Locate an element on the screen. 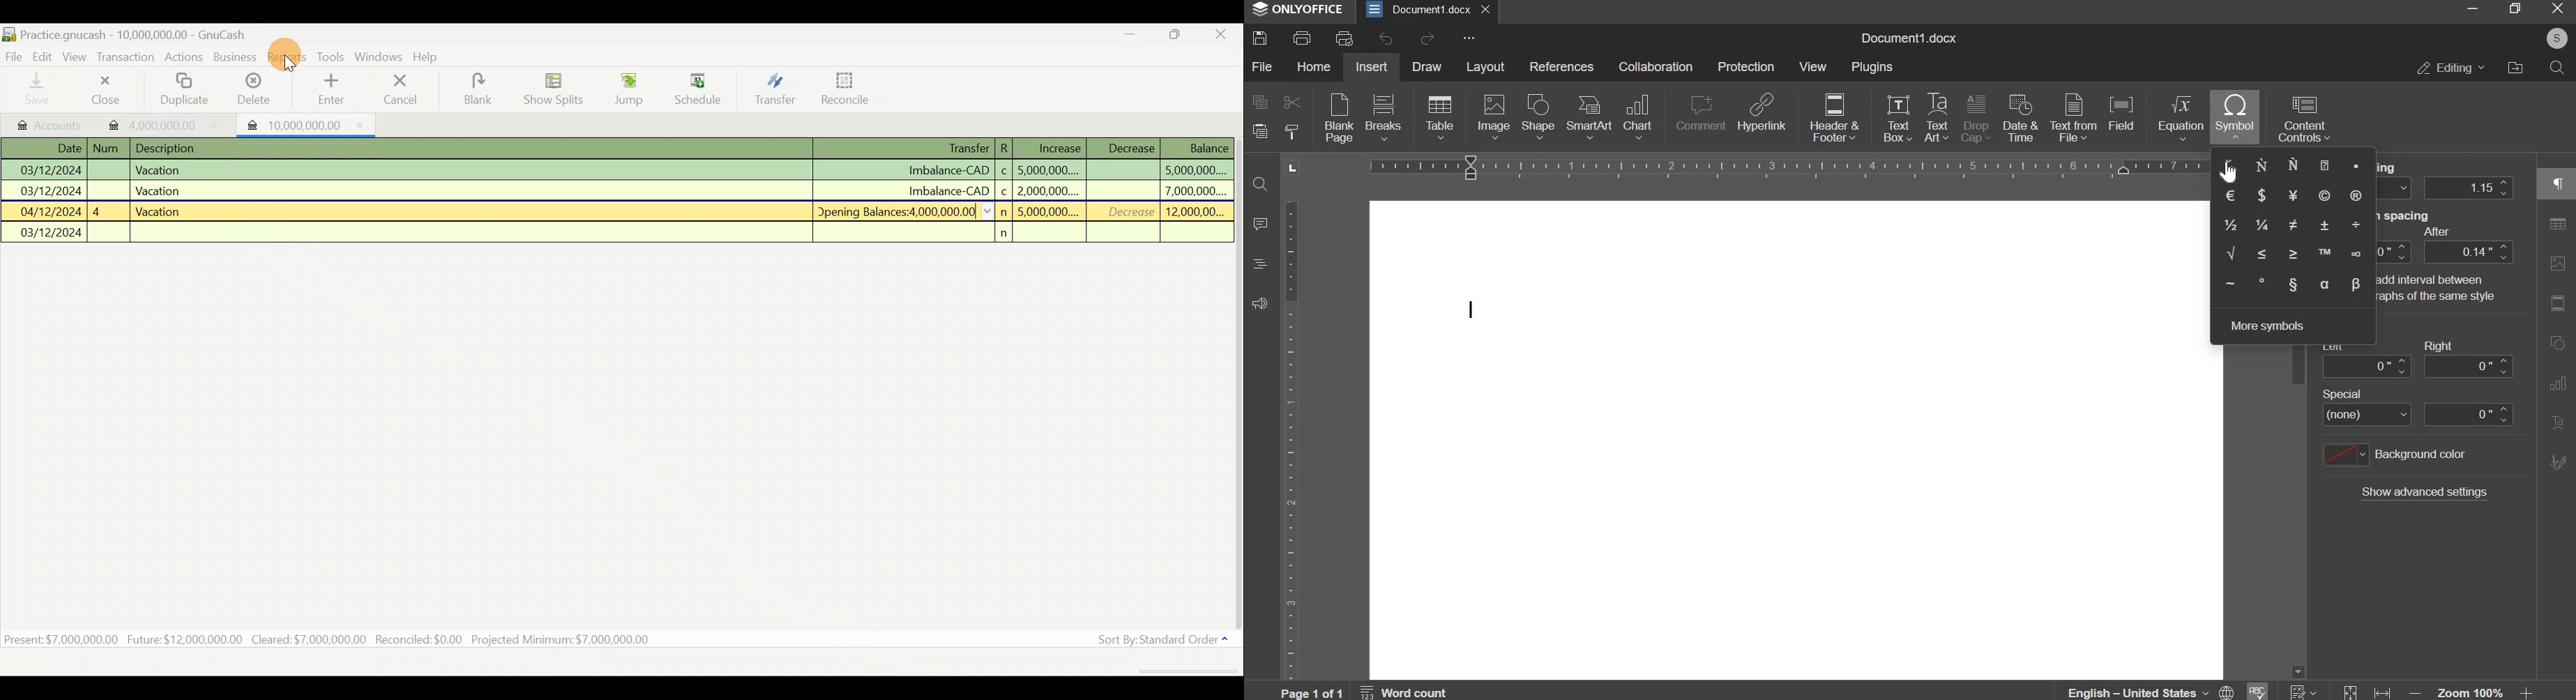  header & footer is located at coordinates (1835, 115).